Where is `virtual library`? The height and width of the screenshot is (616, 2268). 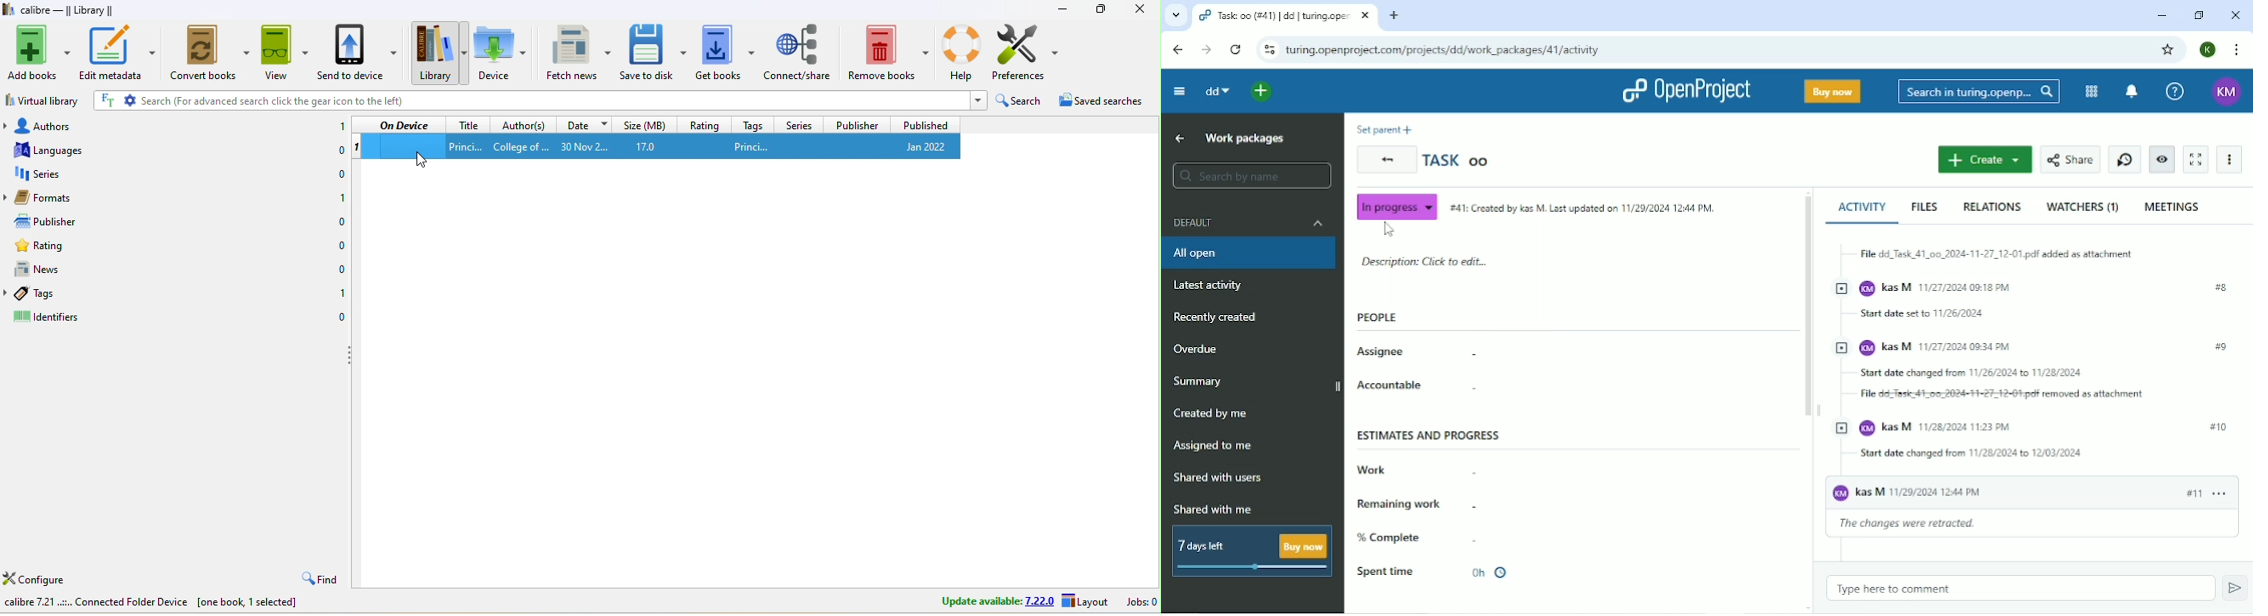 virtual library is located at coordinates (45, 99).